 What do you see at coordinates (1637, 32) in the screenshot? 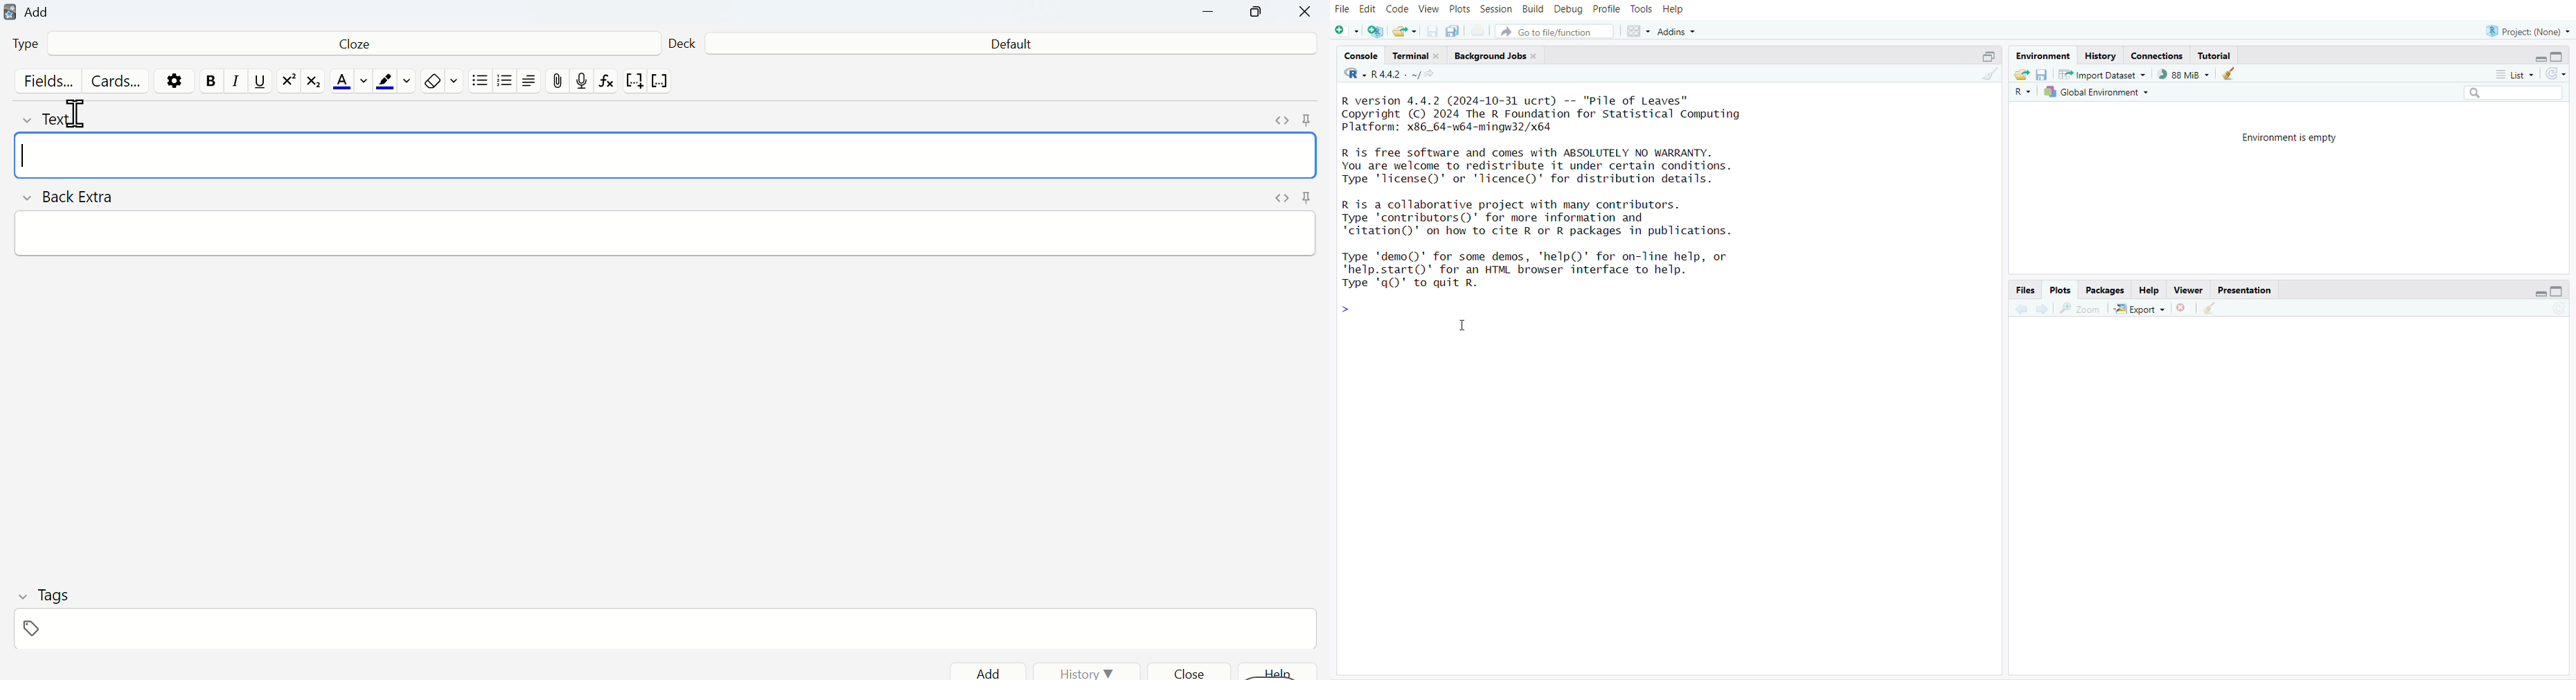
I see `workspace panes` at bounding box center [1637, 32].